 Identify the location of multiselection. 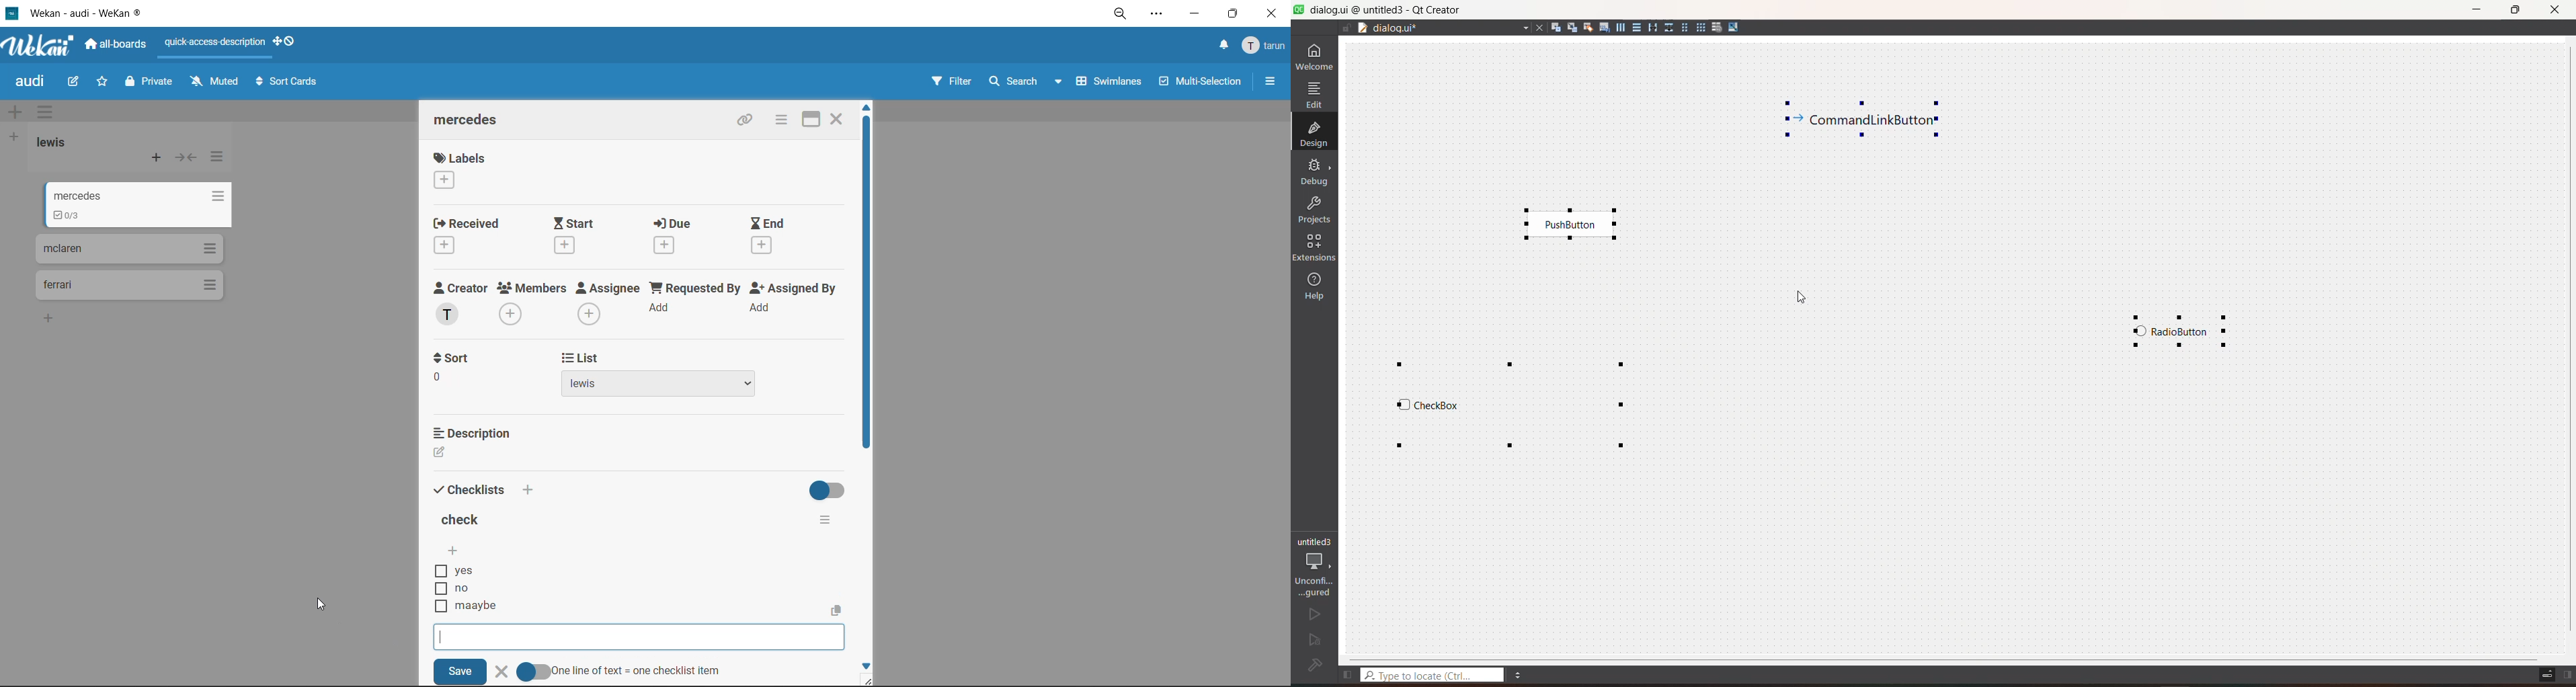
(1200, 83).